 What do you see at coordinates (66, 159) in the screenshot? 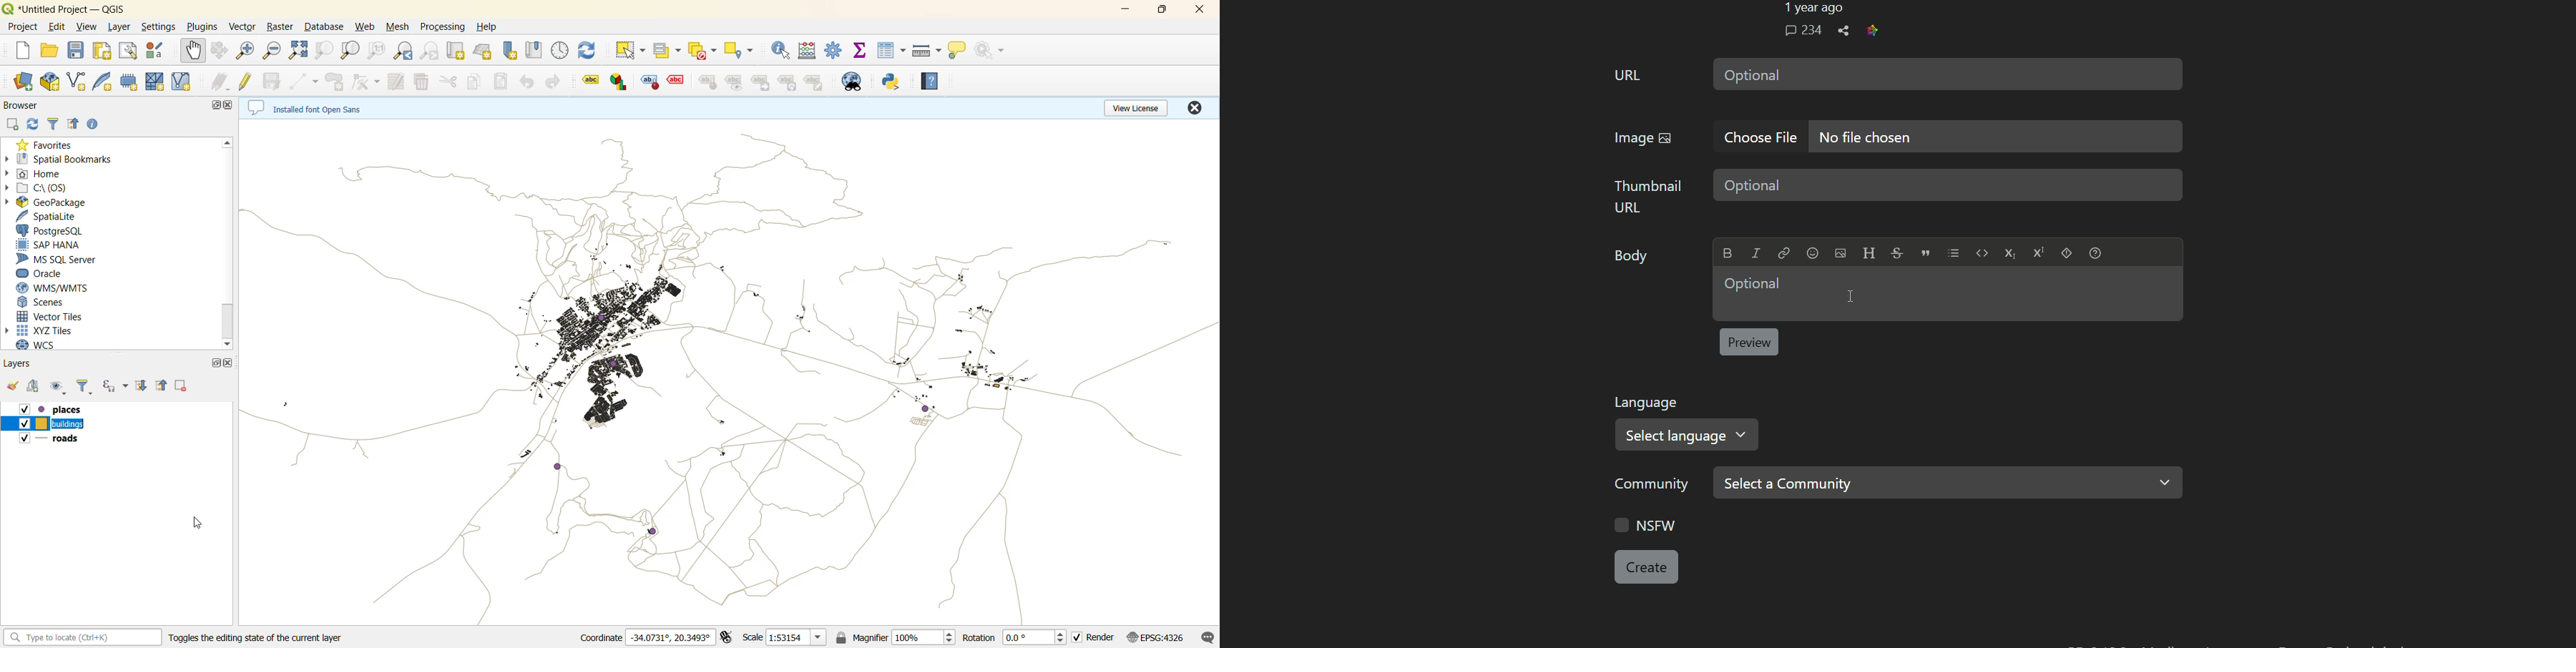
I see `spatial bookmarks` at bounding box center [66, 159].